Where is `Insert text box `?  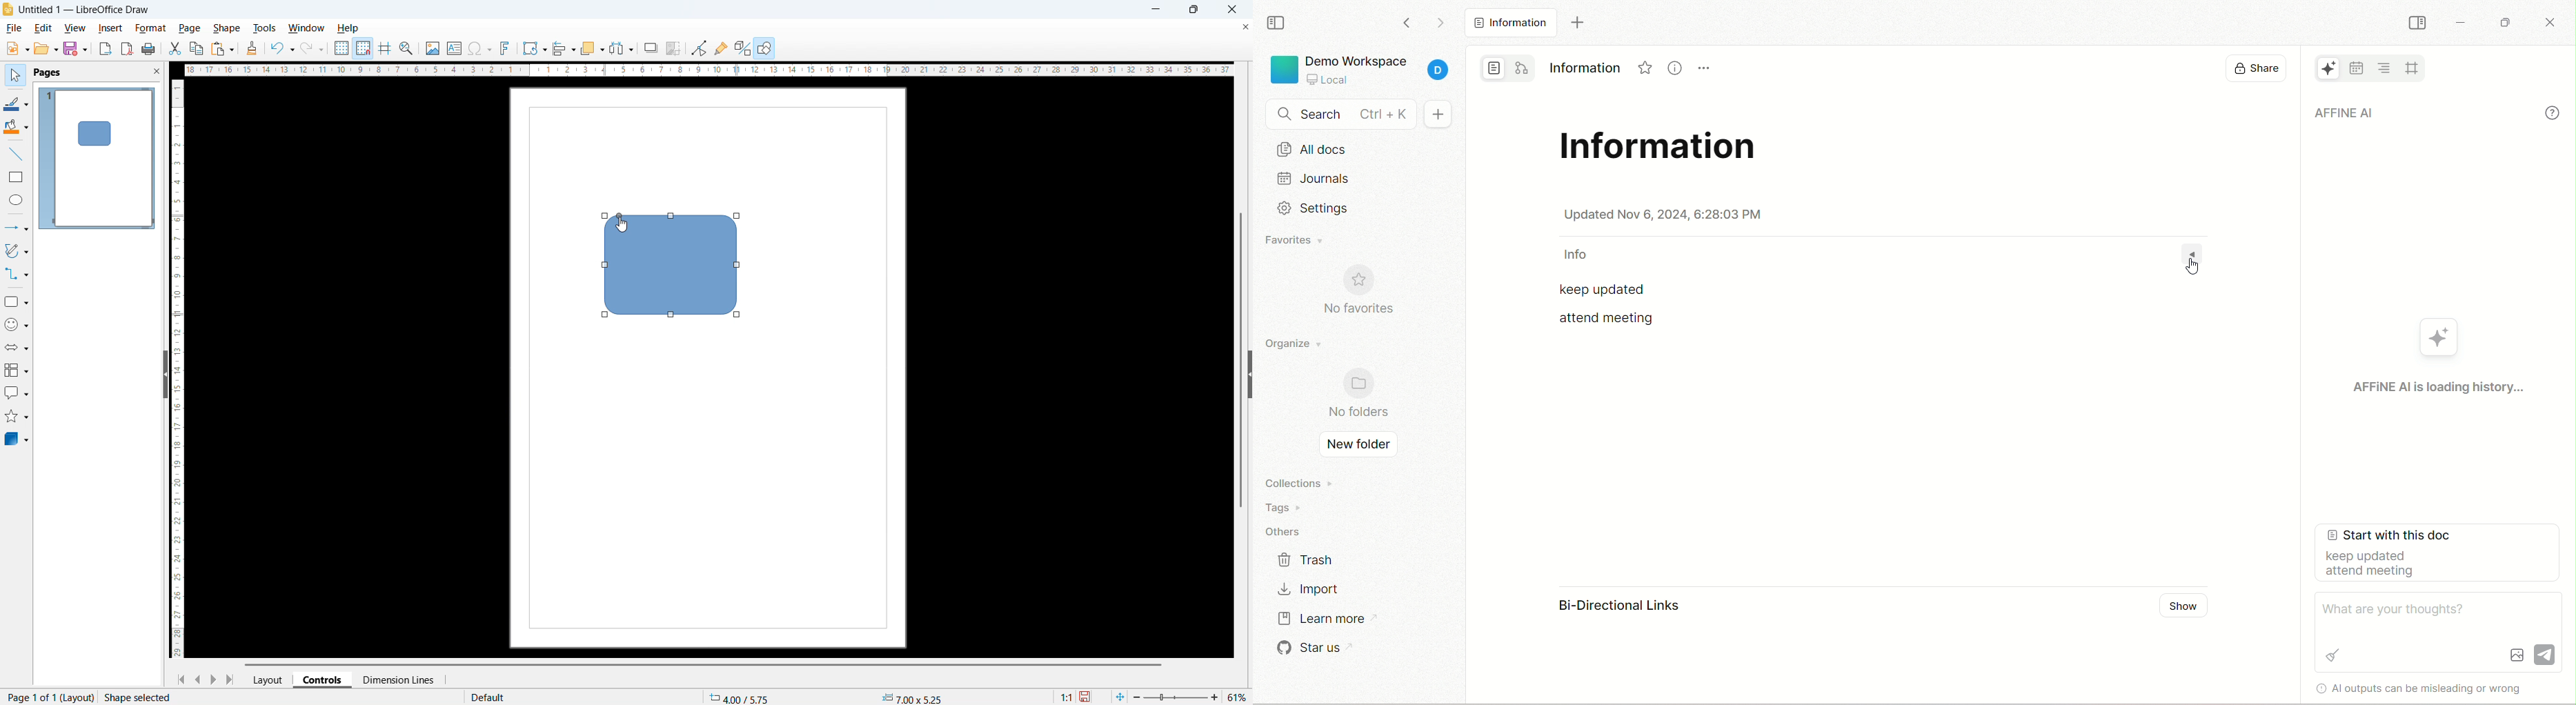
Insert text box  is located at coordinates (454, 48).